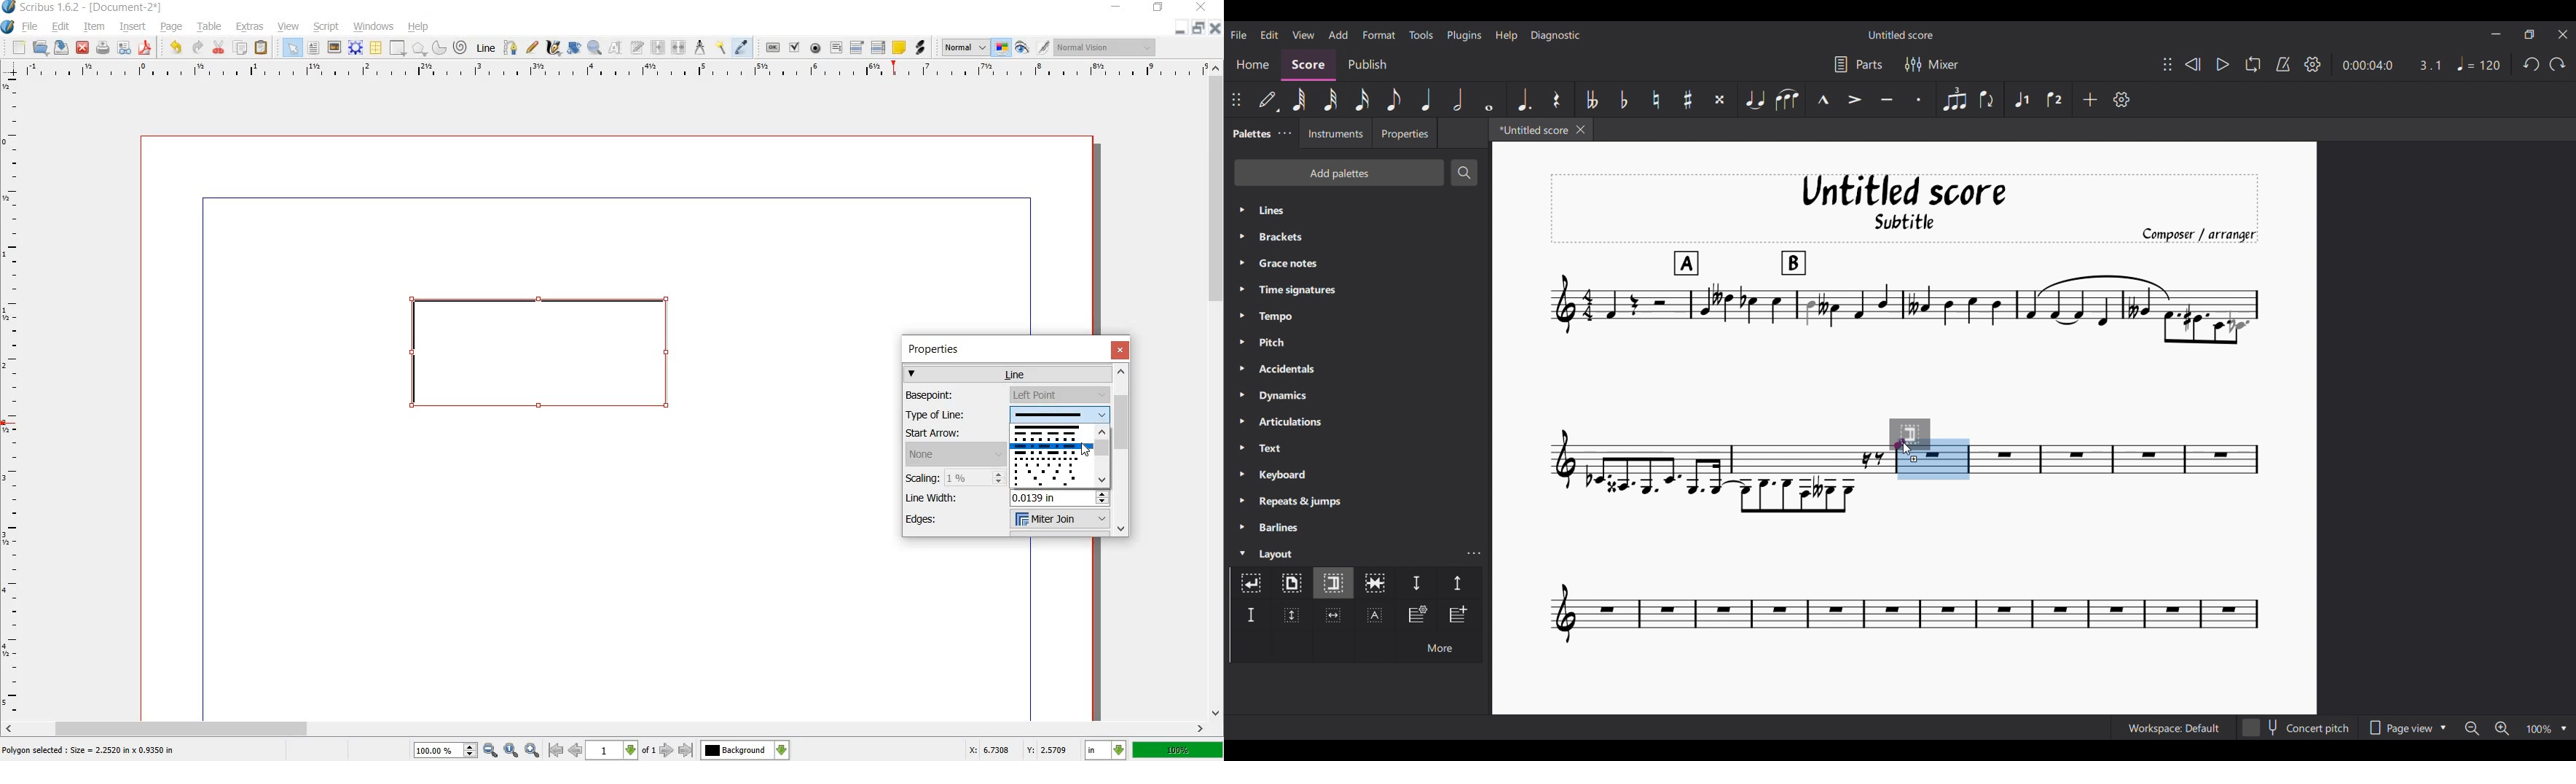 The image size is (2576, 784). What do you see at coordinates (9, 26) in the screenshot?
I see `SYSTEM LOGO` at bounding box center [9, 26].